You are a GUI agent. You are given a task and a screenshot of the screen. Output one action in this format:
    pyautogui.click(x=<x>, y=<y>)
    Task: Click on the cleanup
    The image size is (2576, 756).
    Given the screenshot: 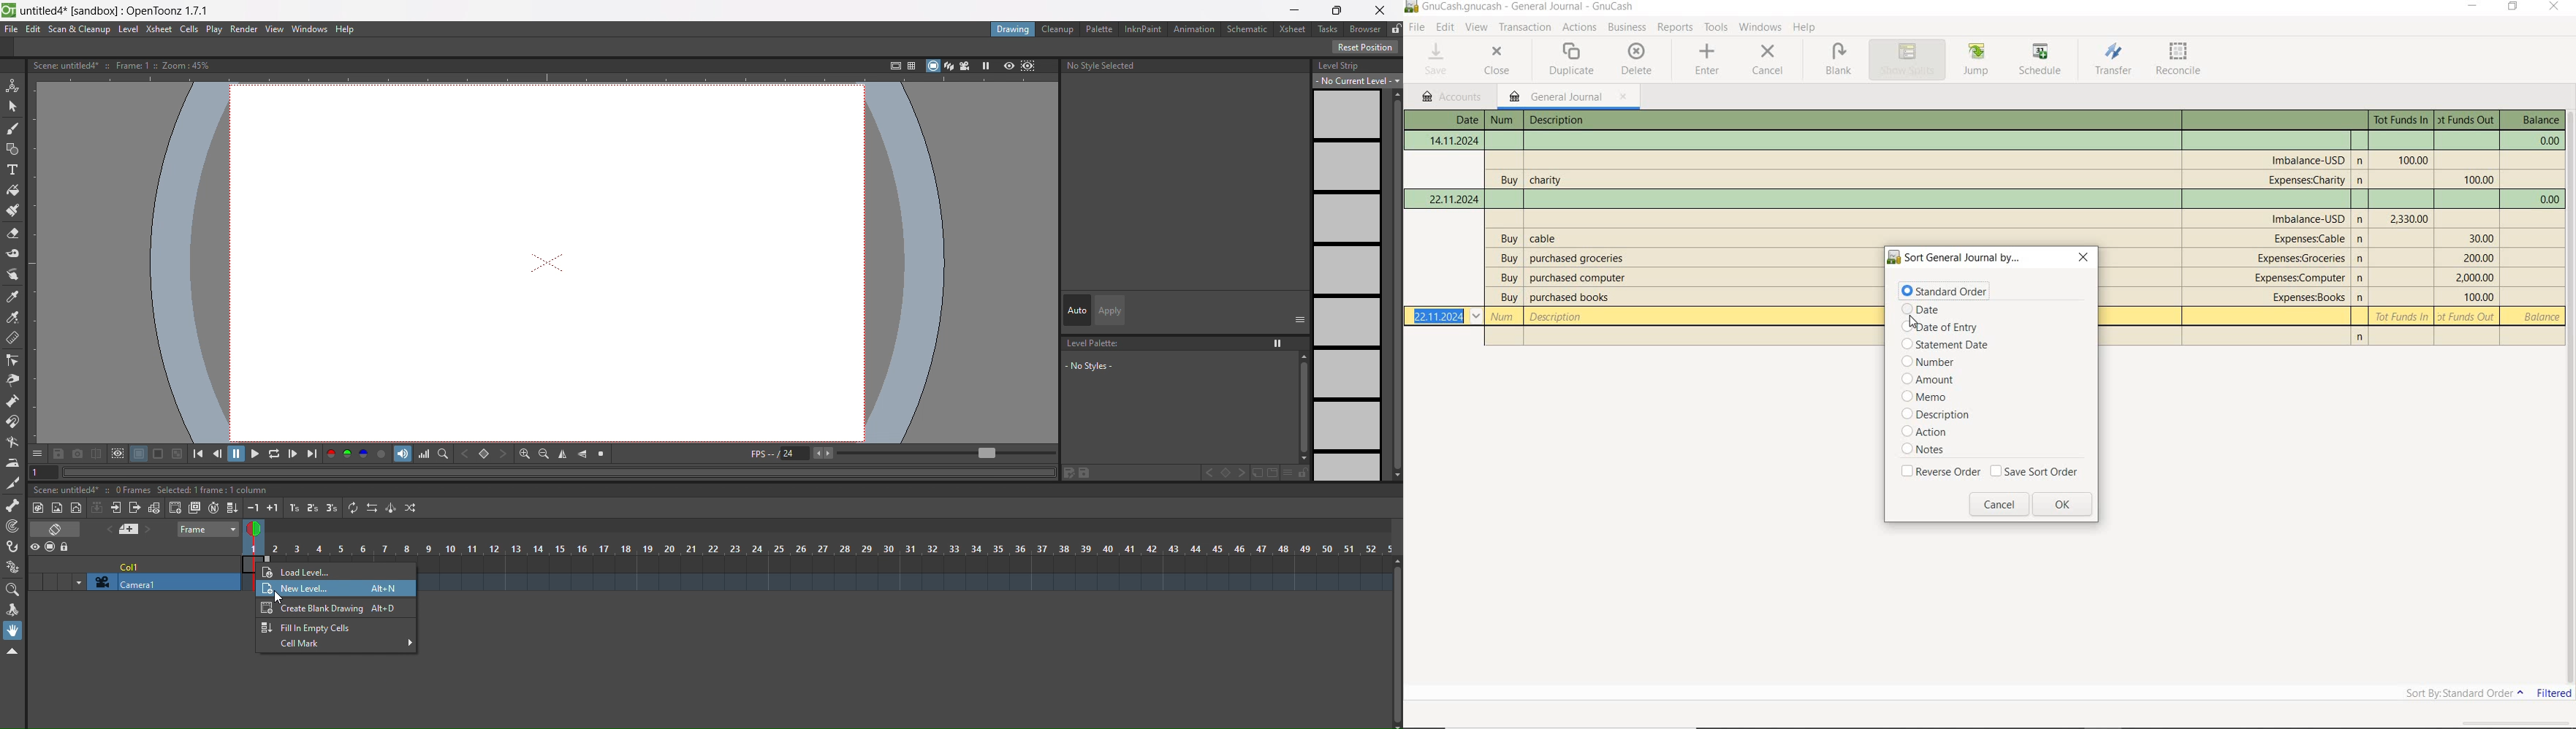 What is the action you would take?
    pyautogui.click(x=1059, y=29)
    